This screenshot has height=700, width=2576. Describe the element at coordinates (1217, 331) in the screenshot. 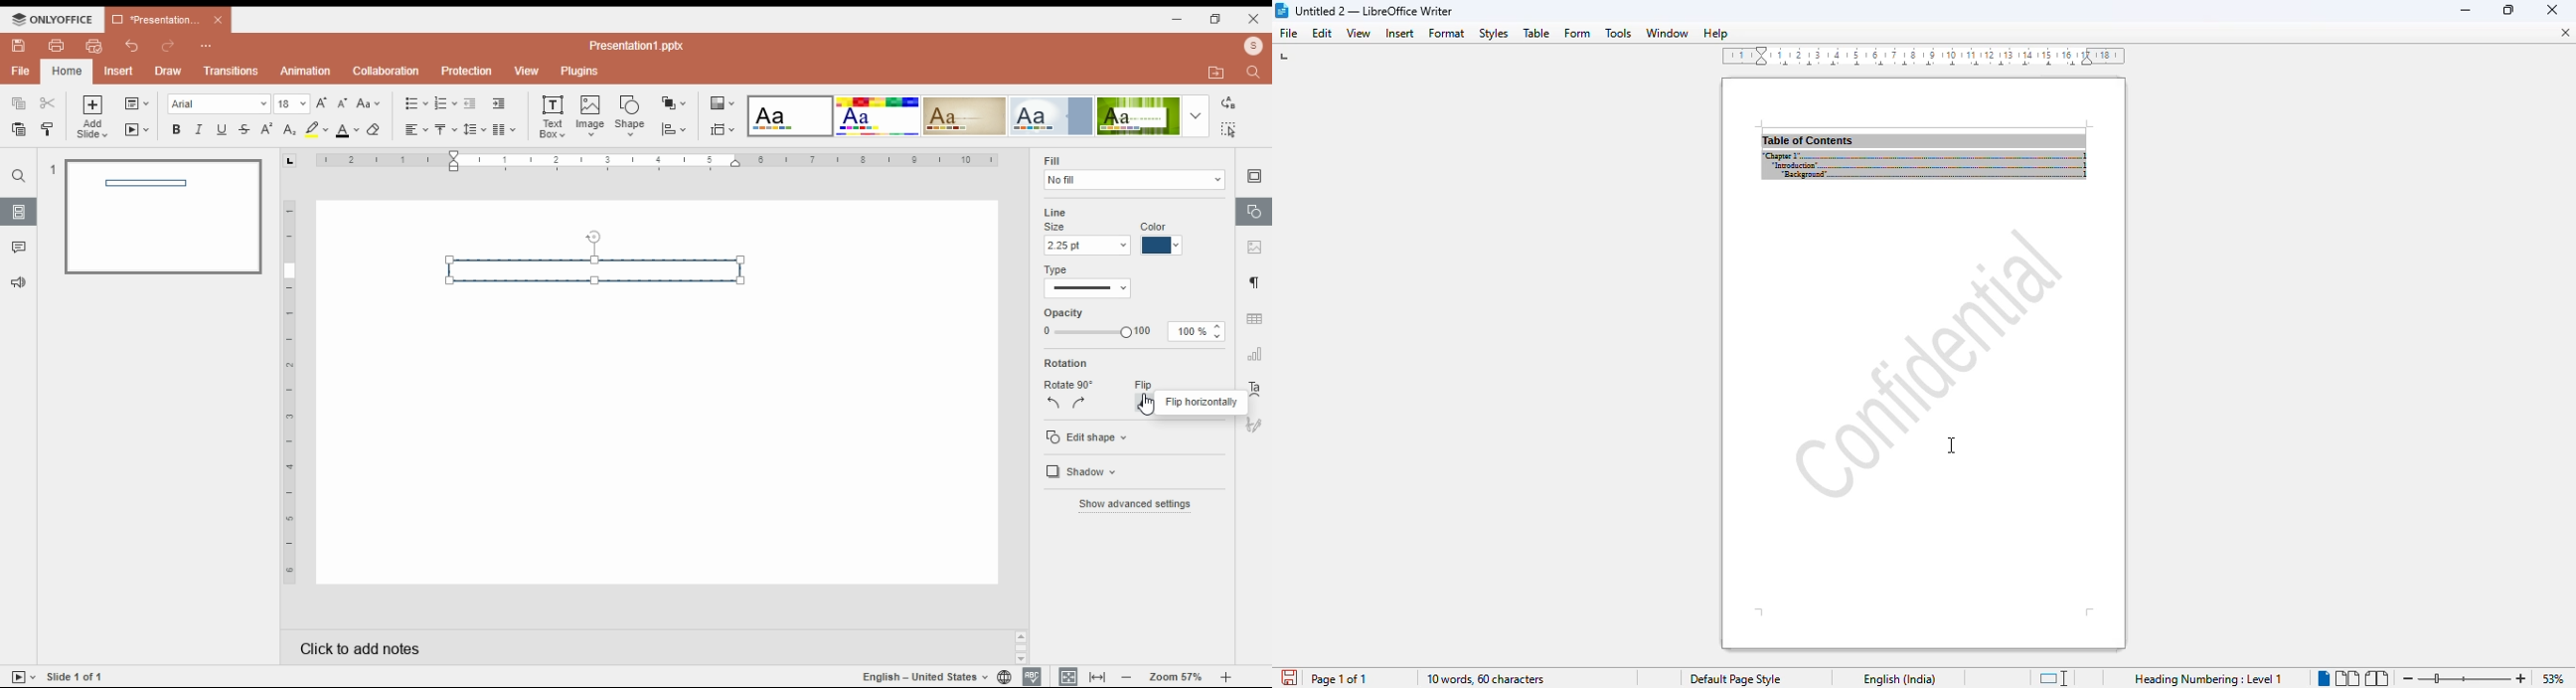

I see `increase/decrease opacity` at that location.